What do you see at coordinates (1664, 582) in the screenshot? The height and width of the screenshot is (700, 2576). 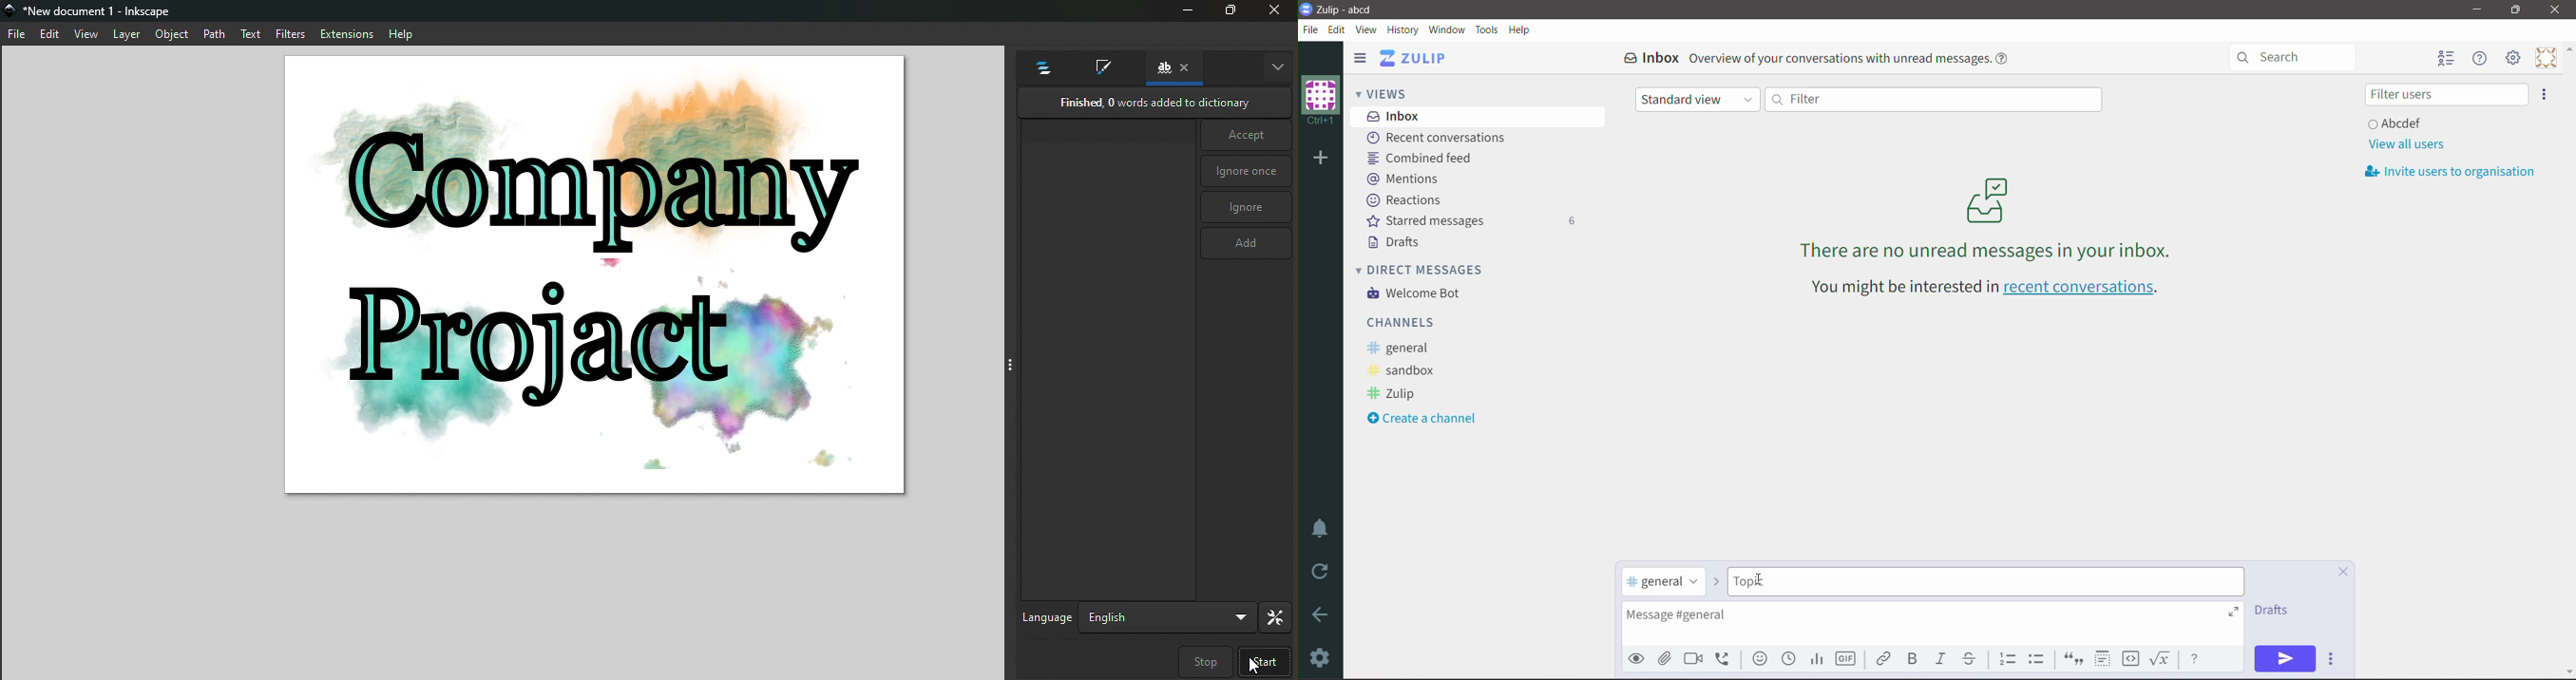 I see `selected channel` at bounding box center [1664, 582].